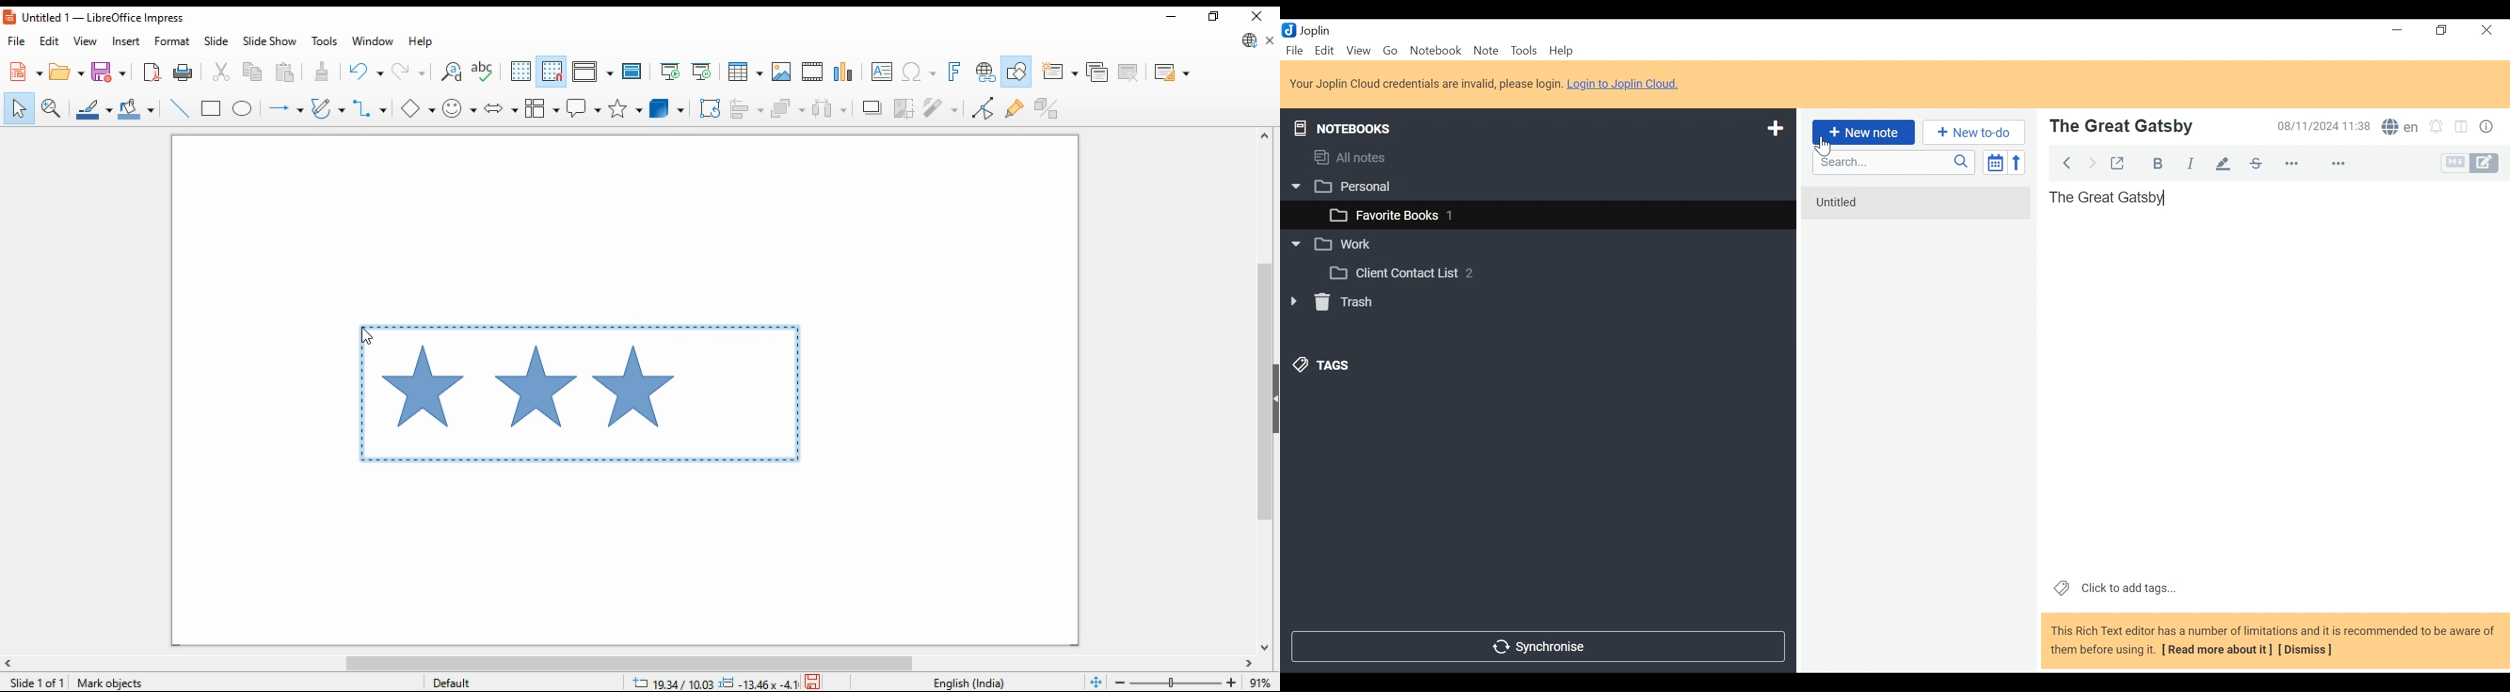 Image resolution: width=2520 pixels, height=700 pixels. What do you see at coordinates (2474, 163) in the screenshot?
I see `Toggle Editor` at bounding box center [2474, 163].